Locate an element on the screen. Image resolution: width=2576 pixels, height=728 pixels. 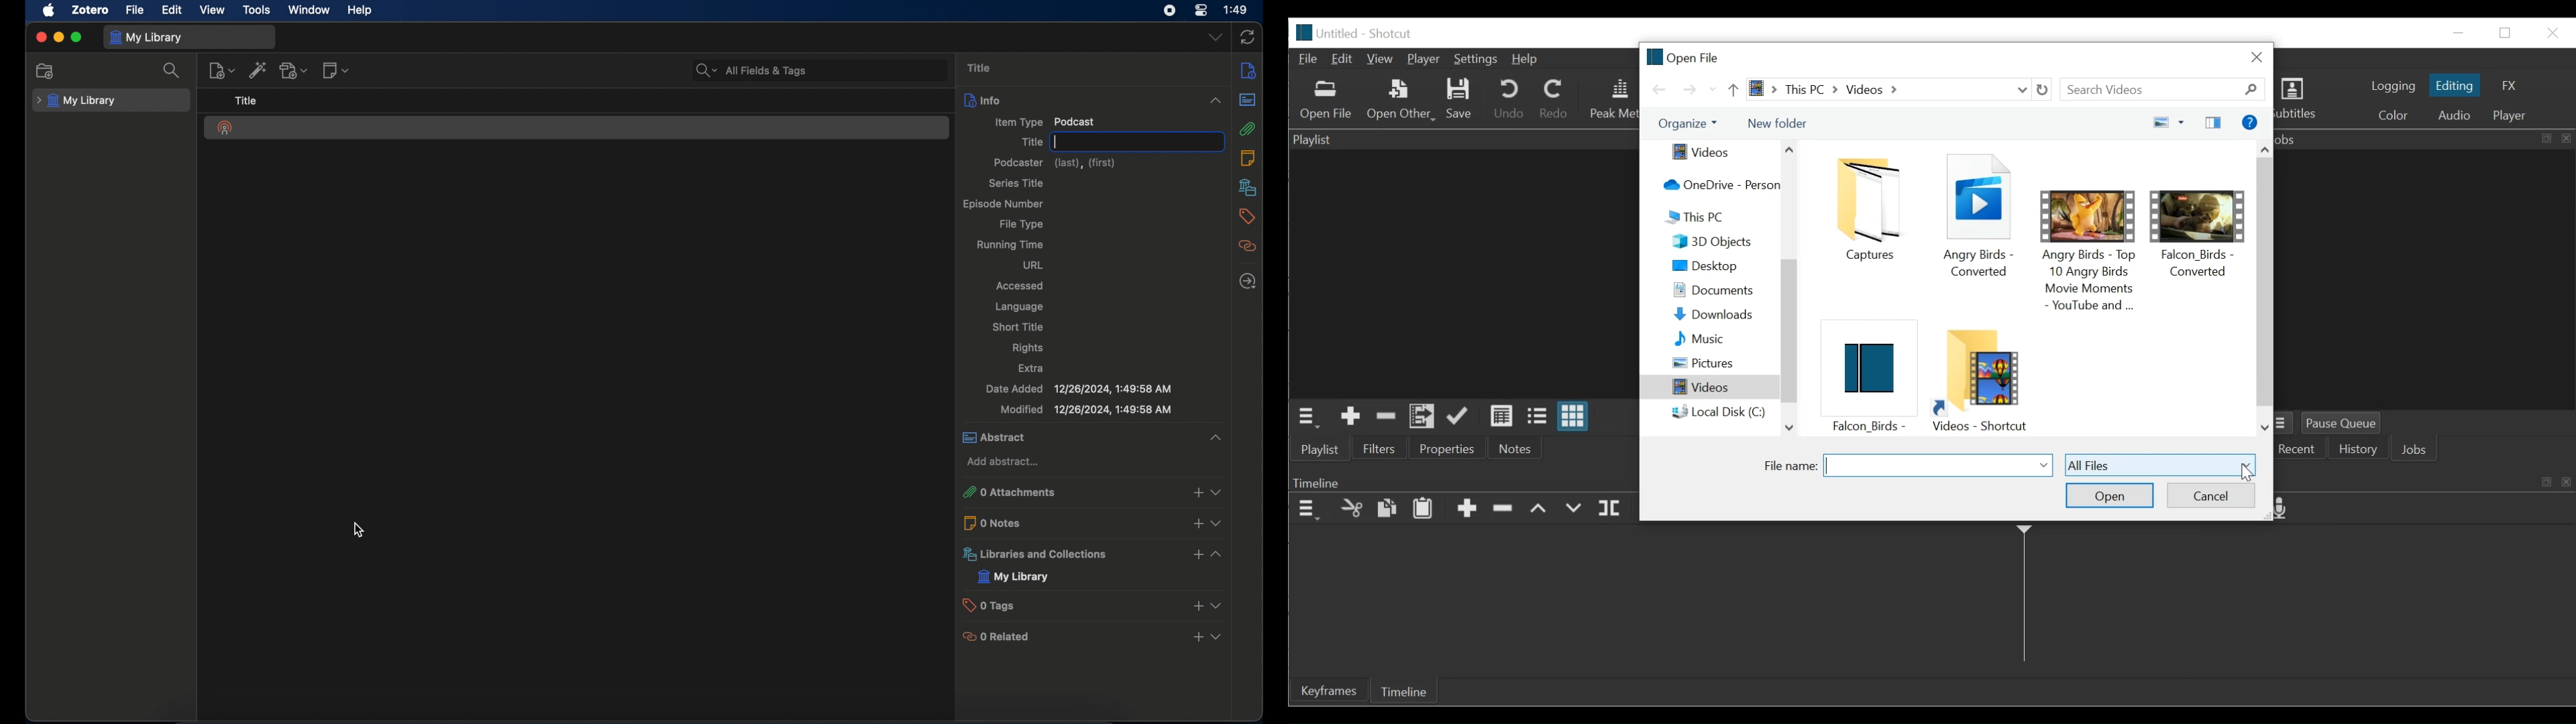
new note is located at coordinates (335, 70).